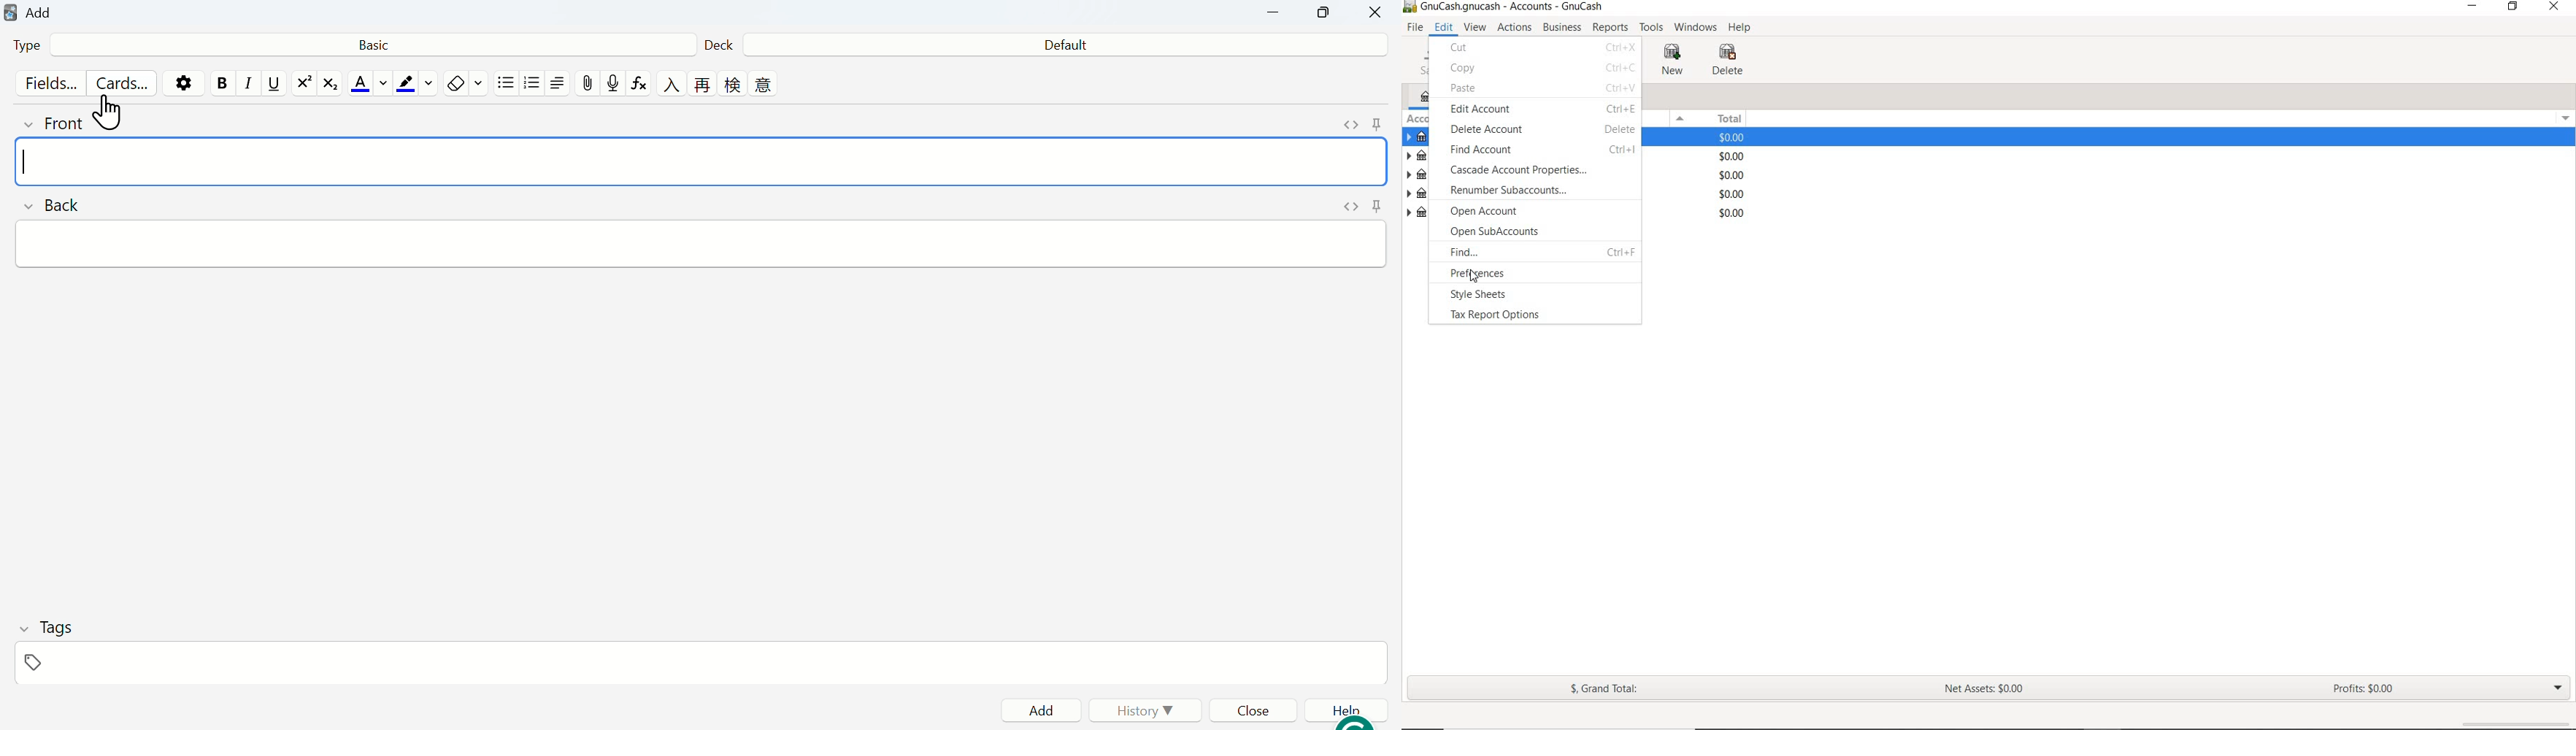 The image size is (2576, 756). Describe the element at coordinates (107, 112) in the screenshot. I see `cursor` at that location.